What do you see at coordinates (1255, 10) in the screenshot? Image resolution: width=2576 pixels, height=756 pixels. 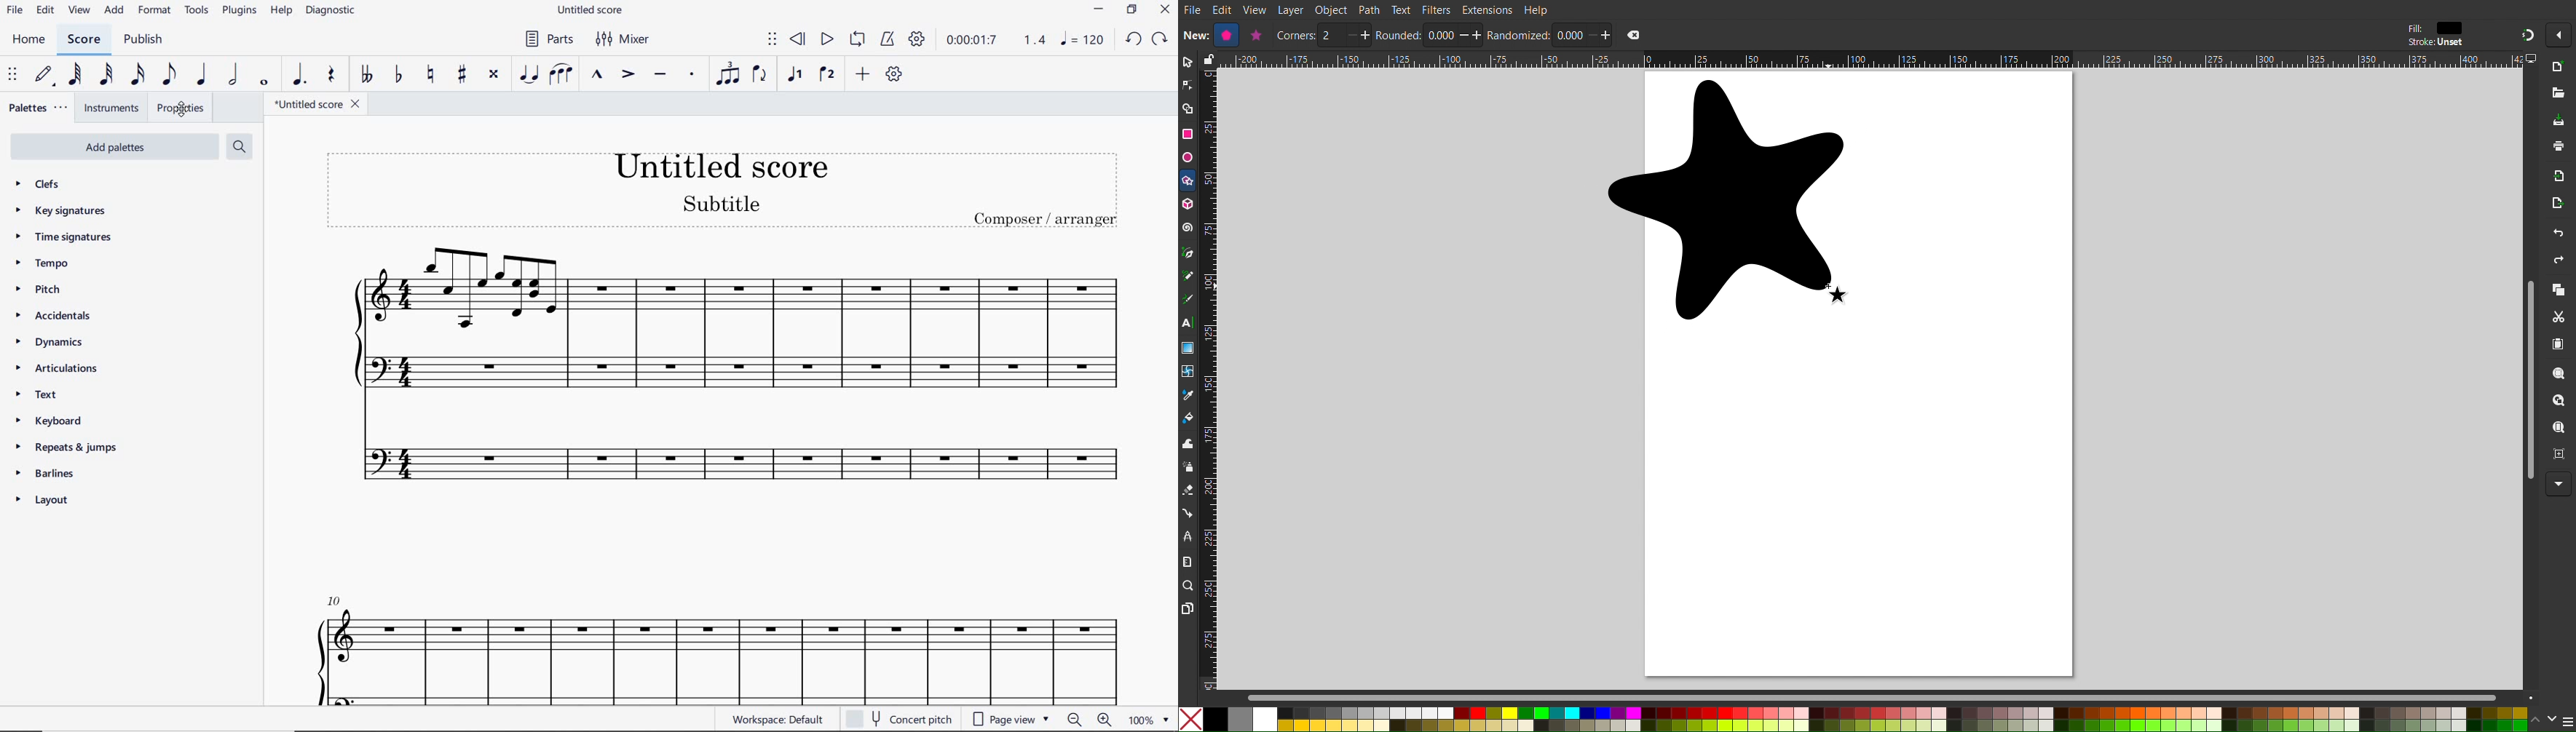 I see `View` at bounding box center [1255, 10].